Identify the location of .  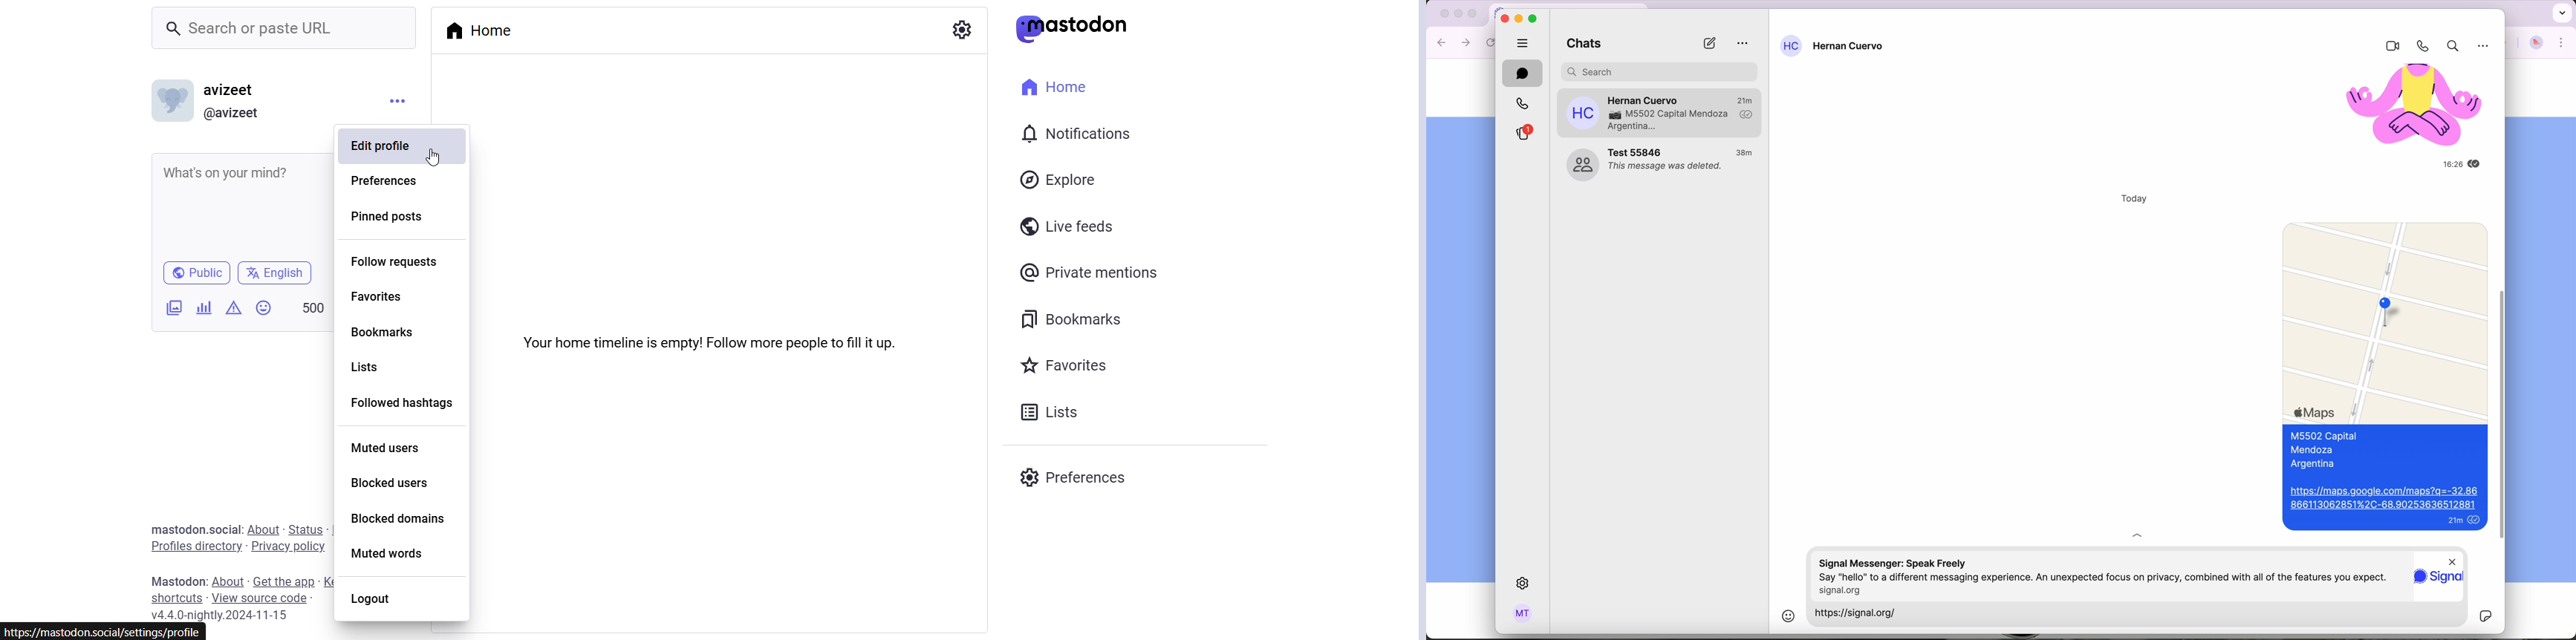
(2504, 439).